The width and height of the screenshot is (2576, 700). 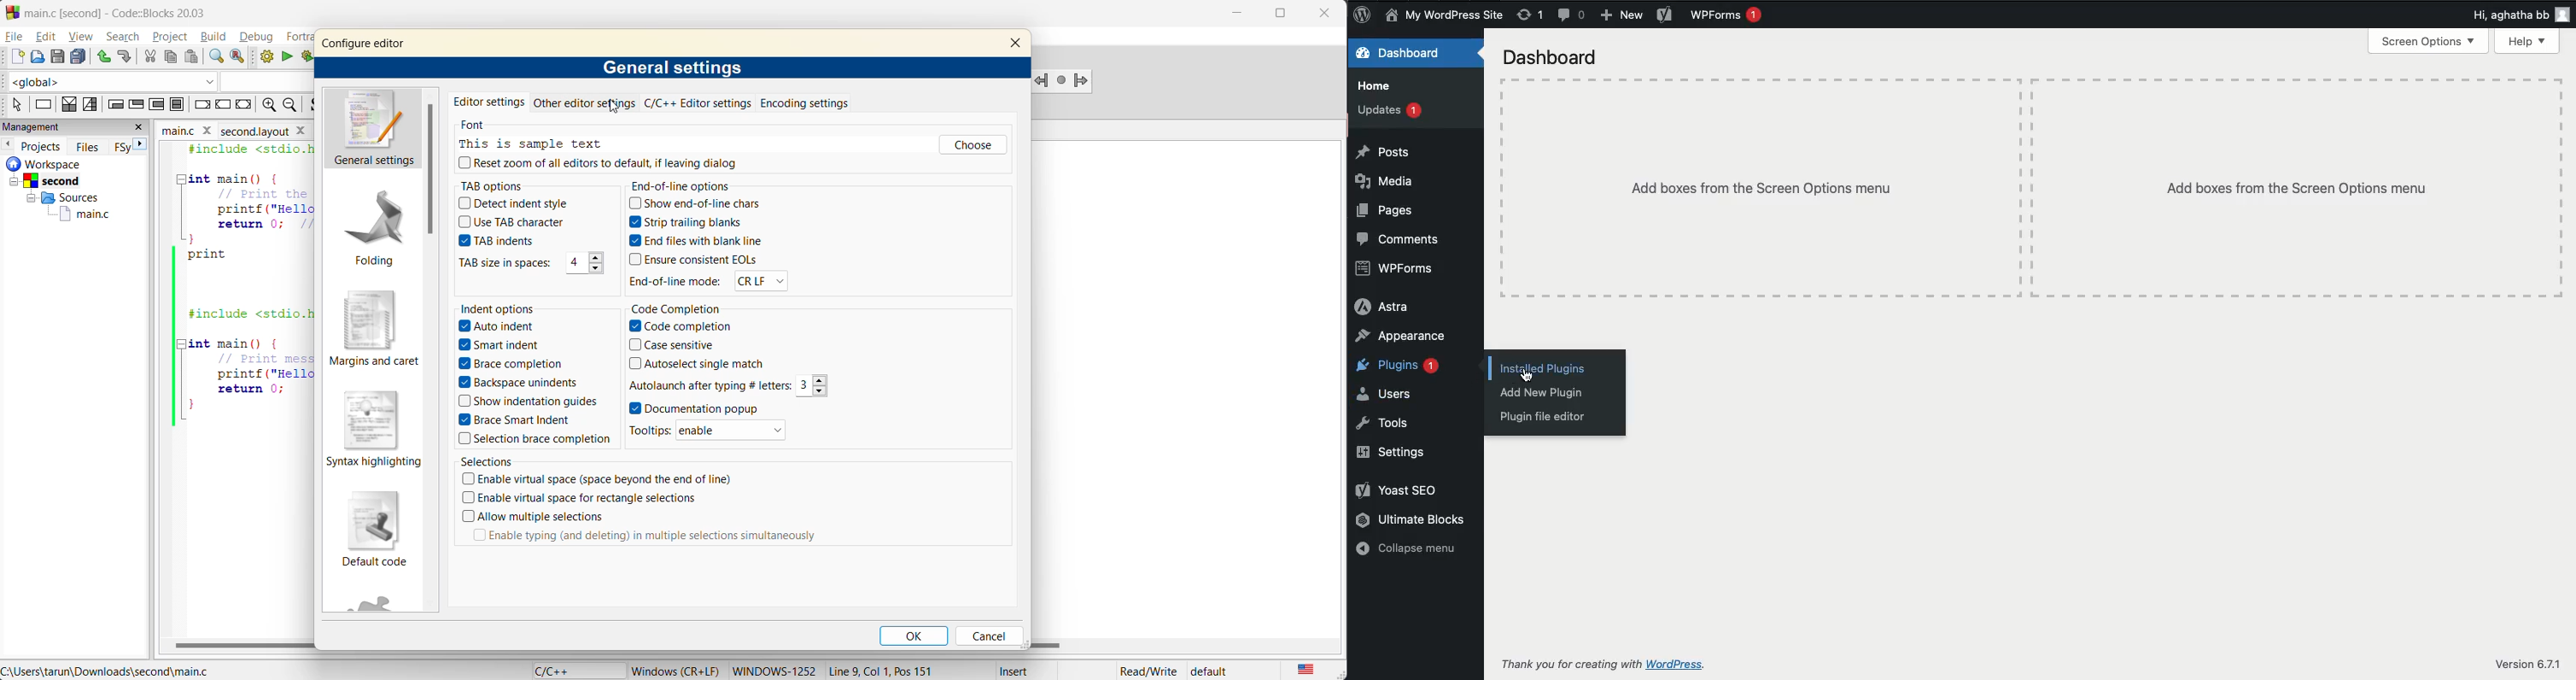 I want to click on Auto indents, so click(x=503, y=327).